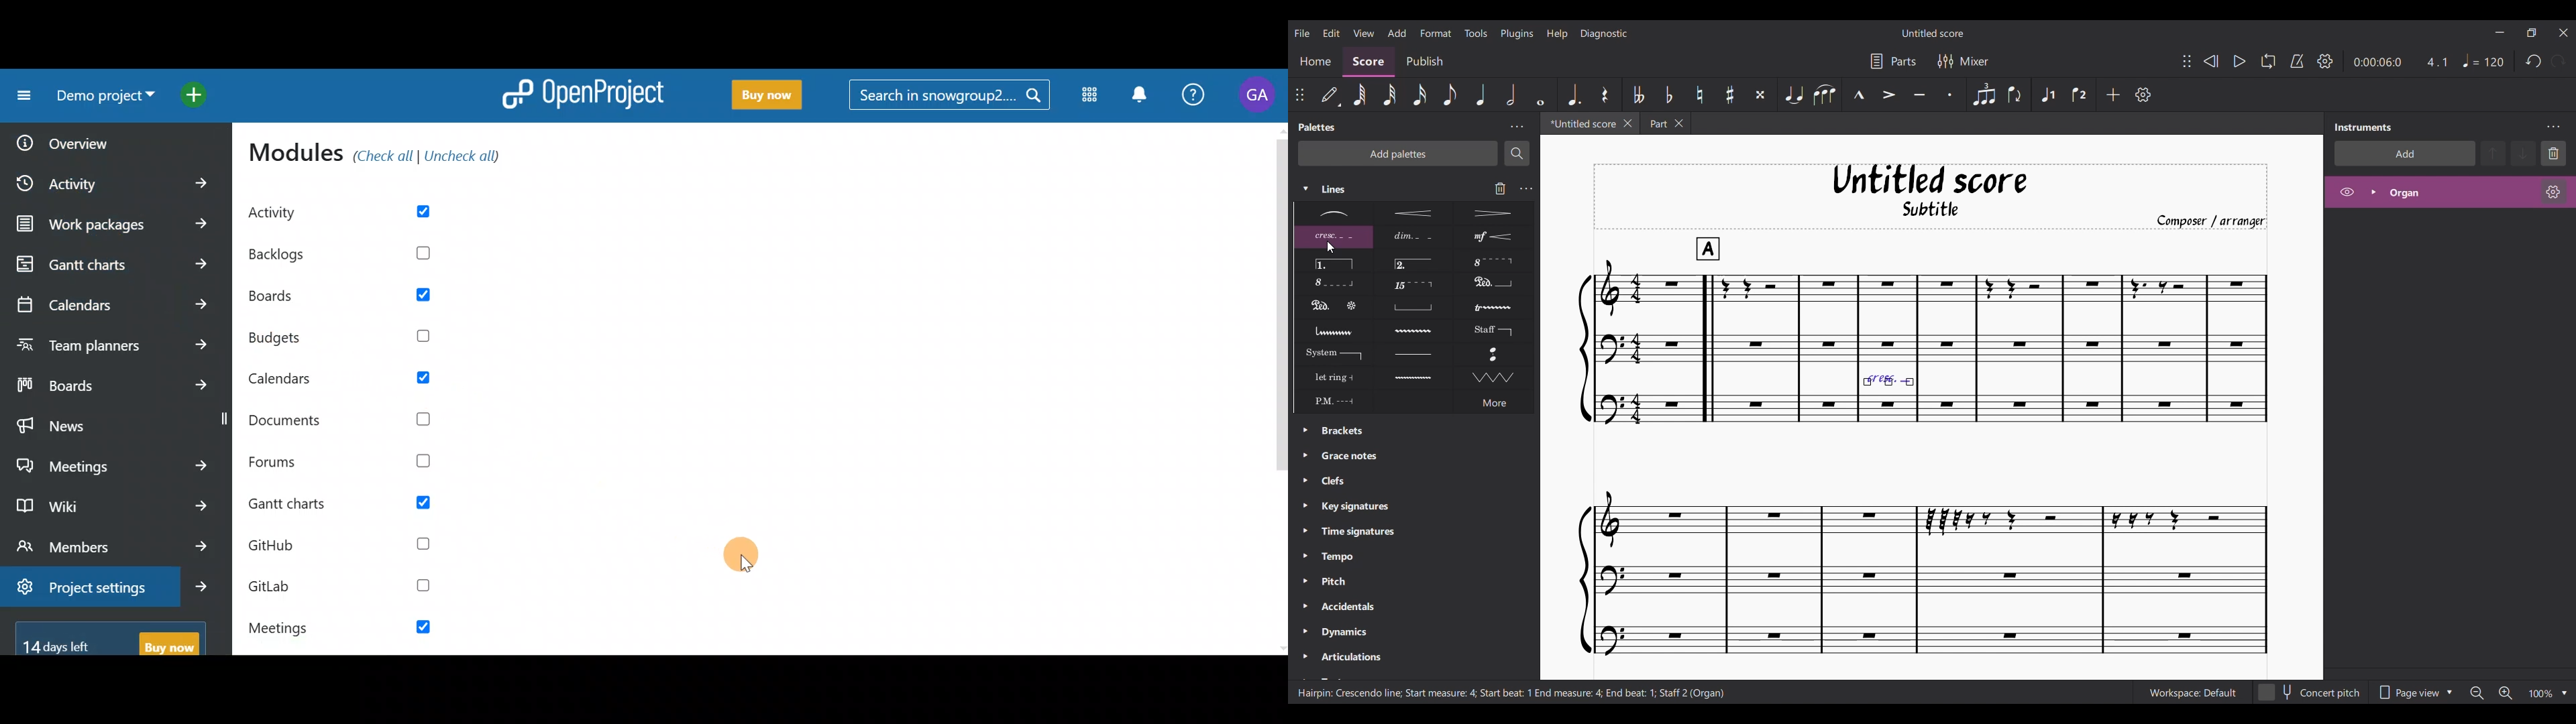 The image size is (2576, 728). I want to click on Cursor, so click(741, 554).